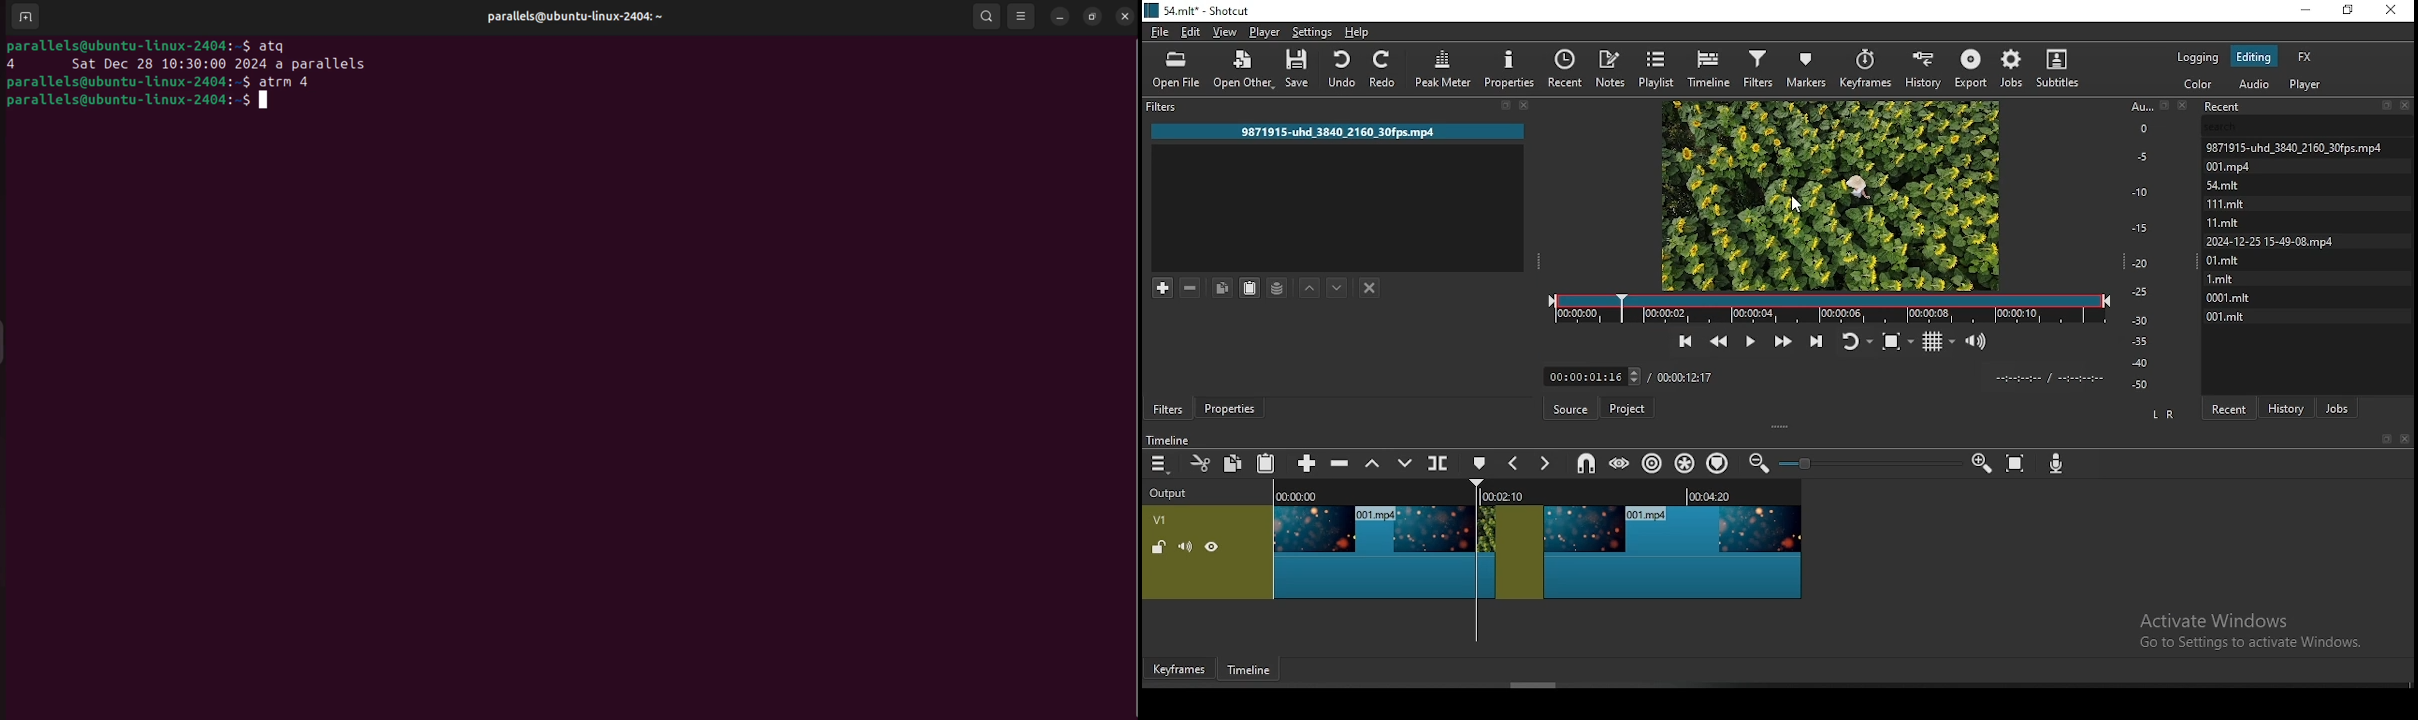 The width and height of the screenshot is (2436, 728). What do you see at coordinates (1160, 465) in the screenshot?
I see `timeline menu` at bounding box center [1160, 465].